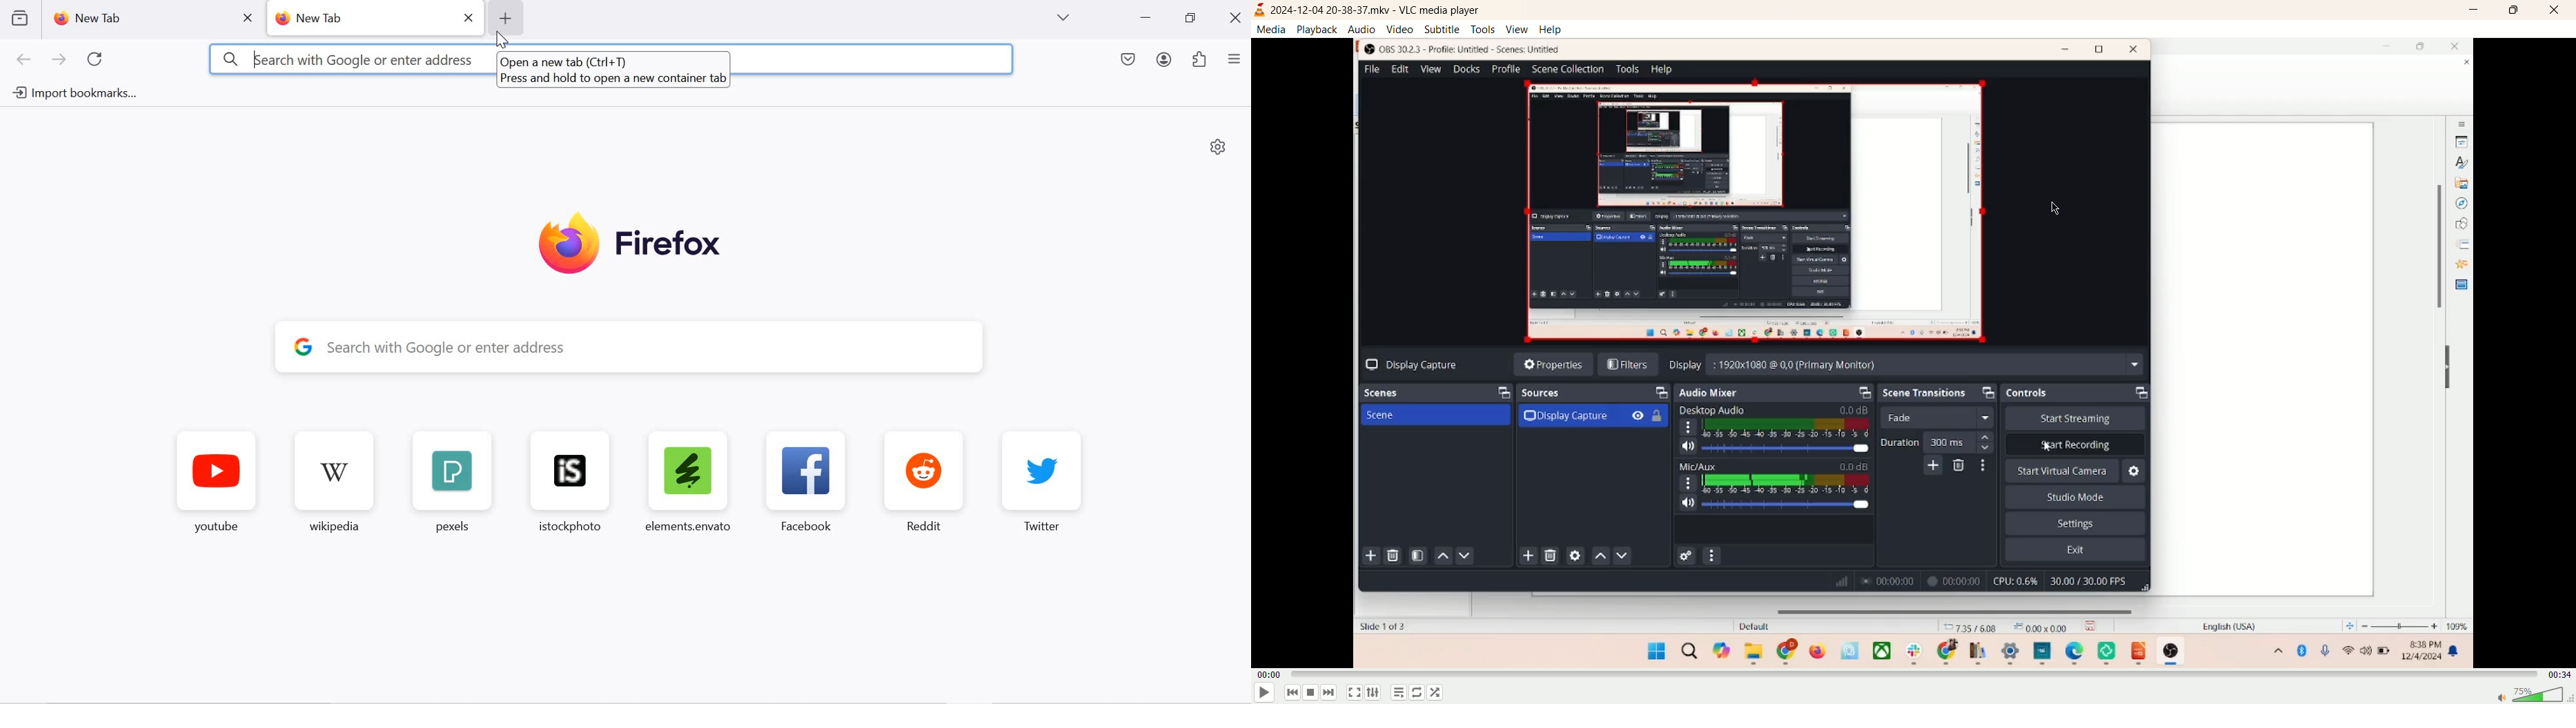 The image size is (2576, 728). Describe the element at coordinates (687, 480) in the screenshot. I see `elements.envanto favorite` at that location.